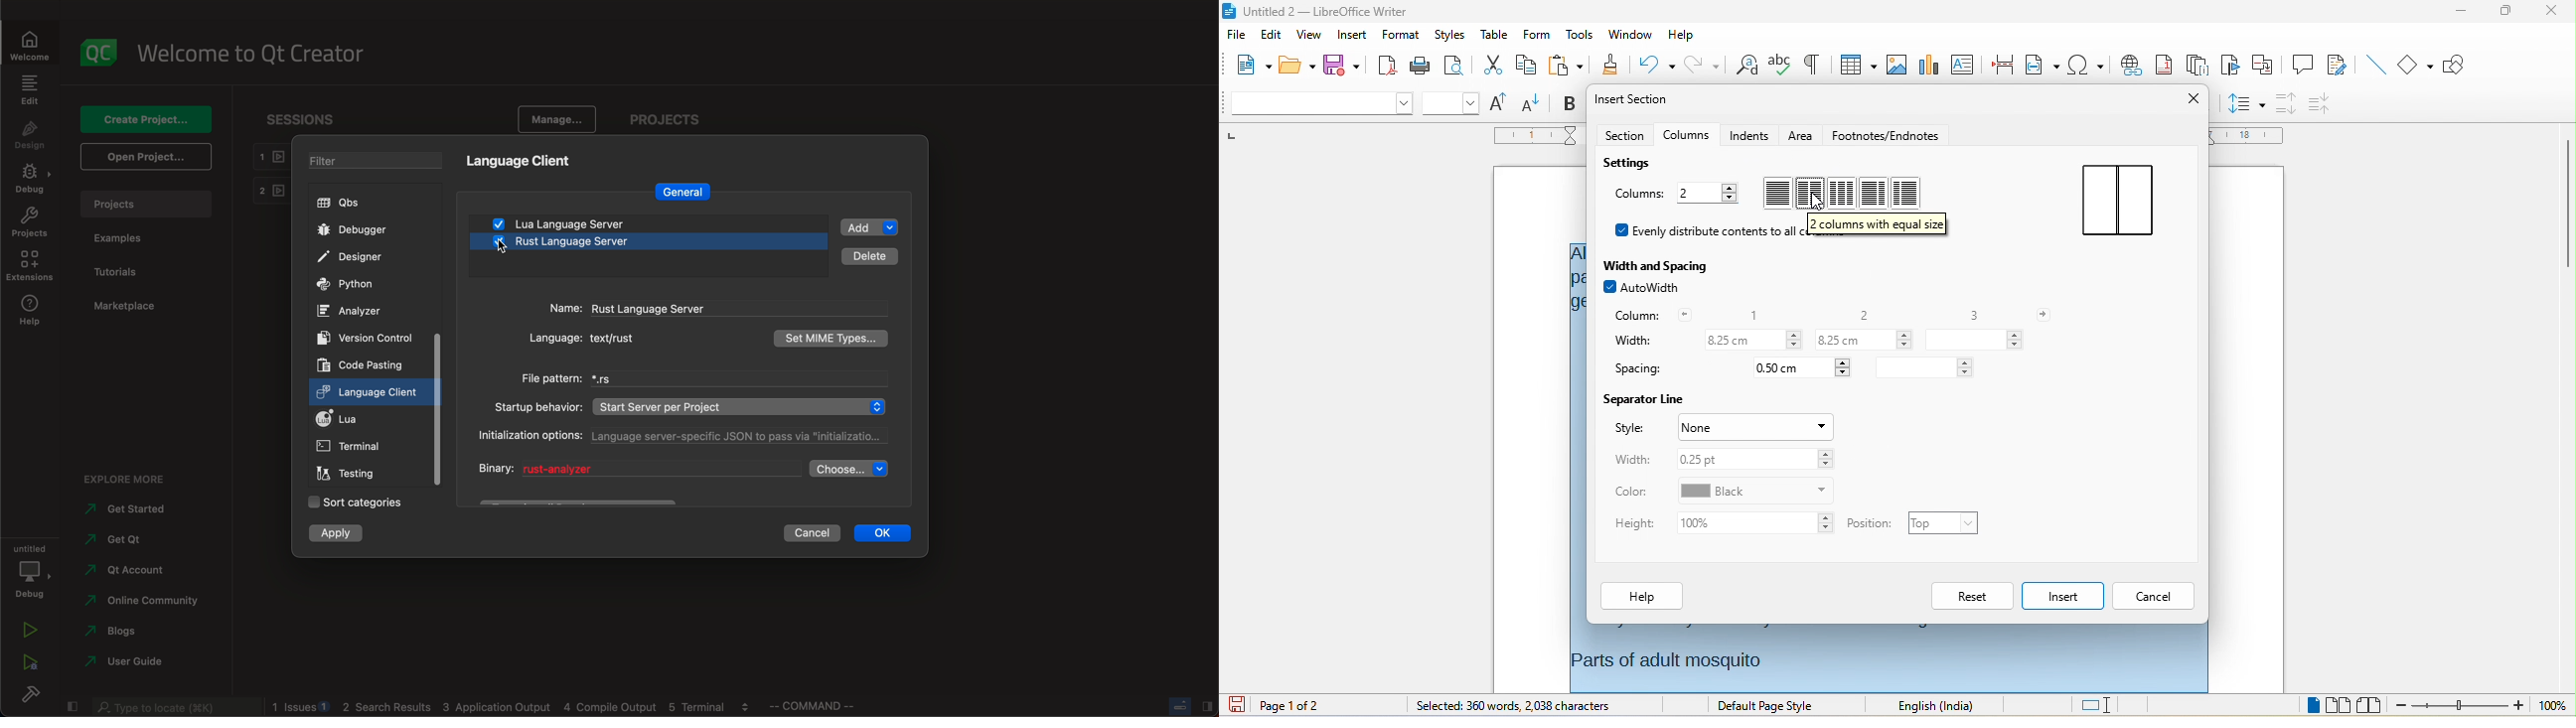 This screenshot has width=2576, height=728. What do you see at coordinates (2001, 63) in the screenshot?
I see `page break` at bounding box center [2001, 63].